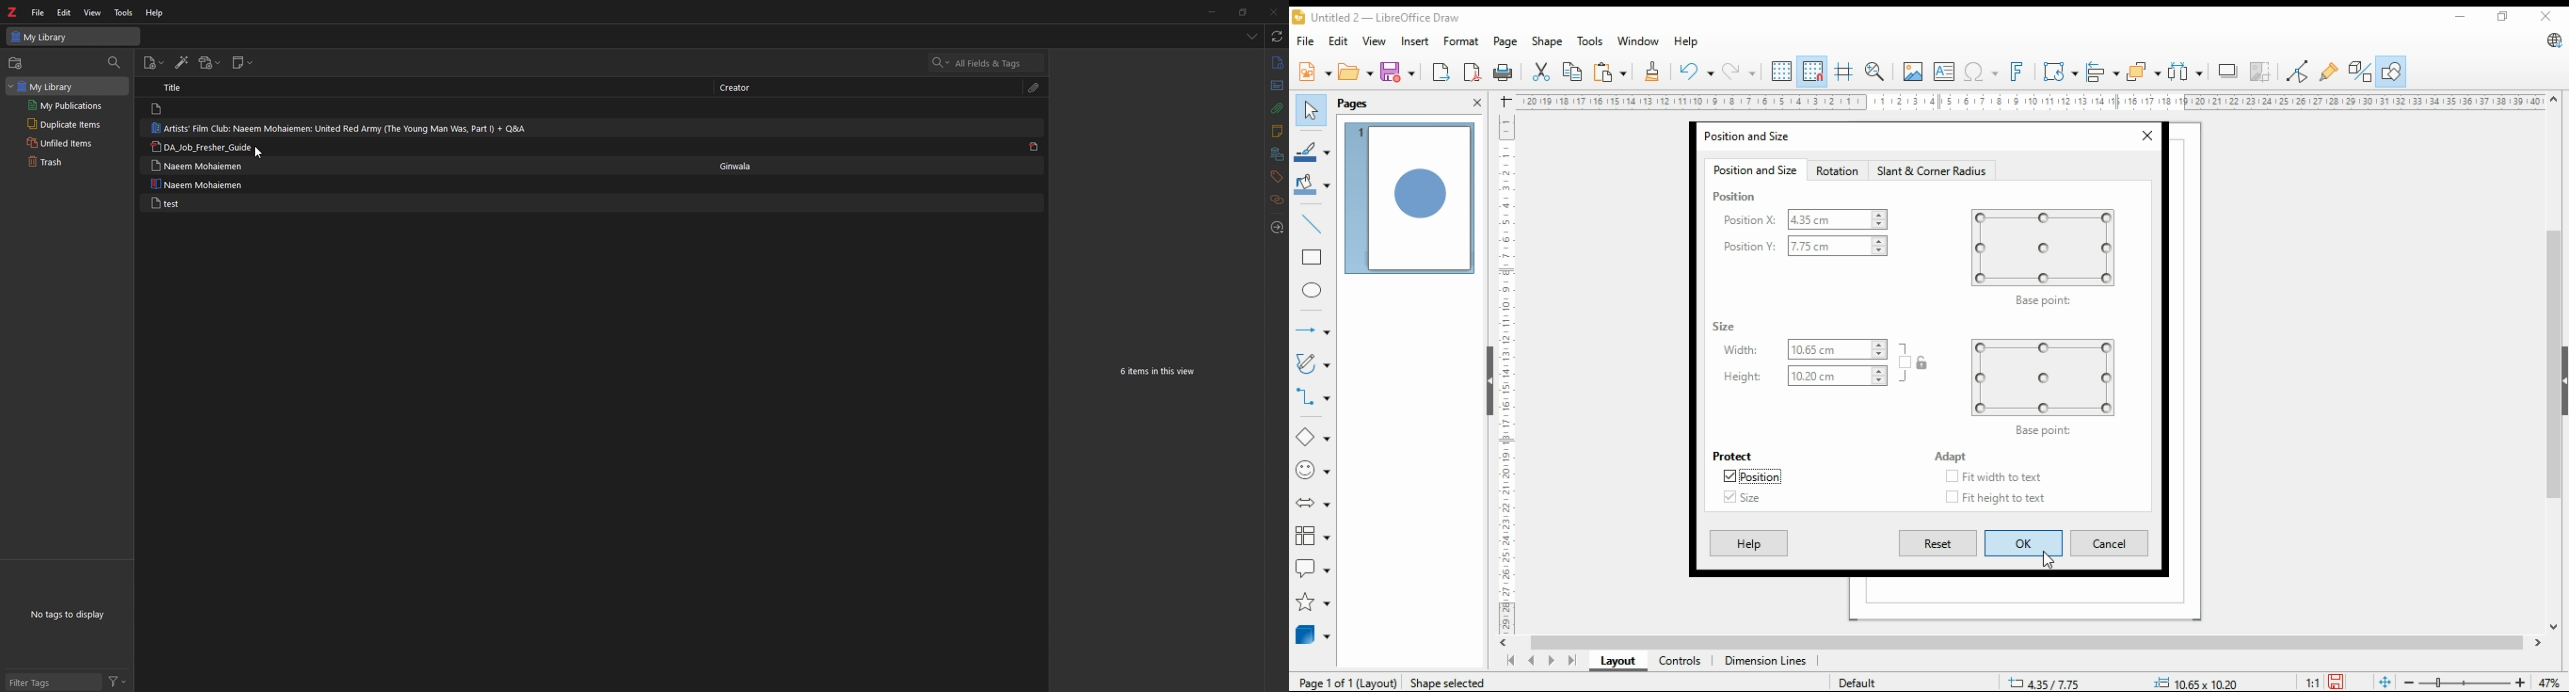 This screenshot has height=700, width=2576. I want to click on abstract, so click(1277, 85).